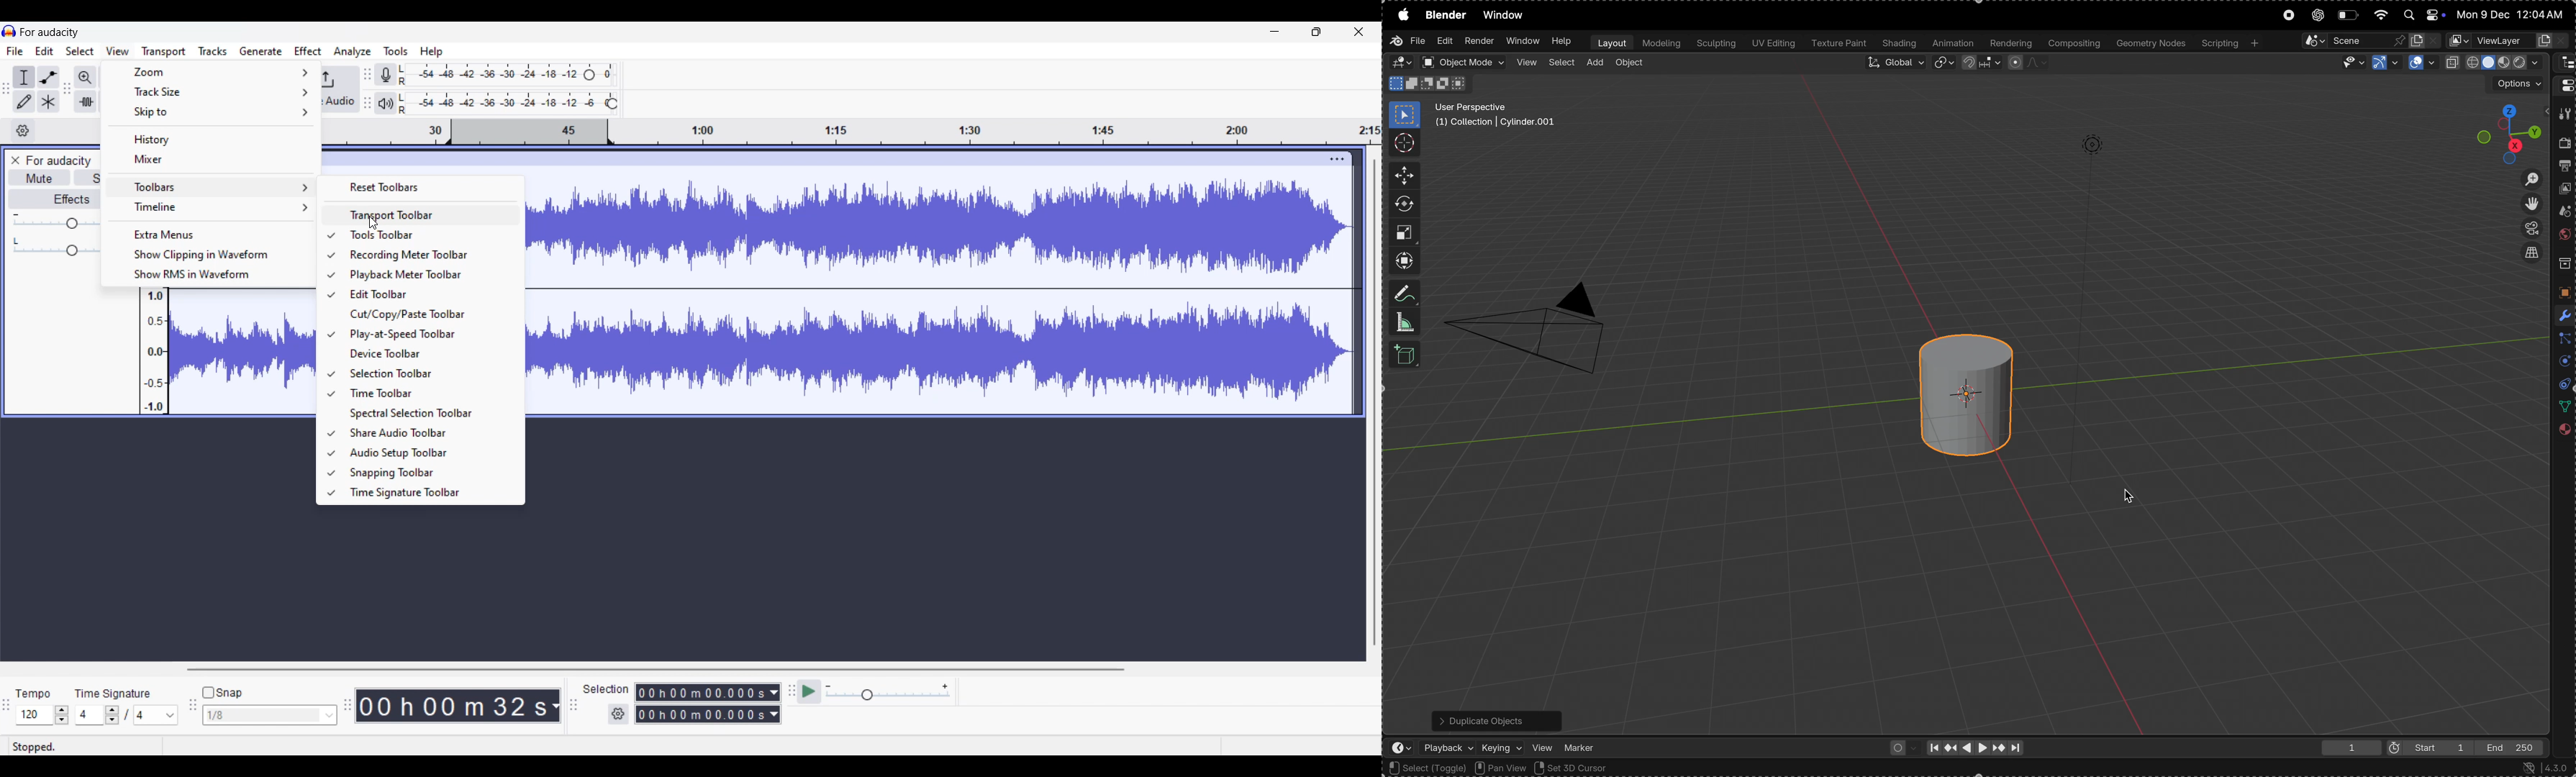  What do you see at coordinates (852, 132) in the screenshot?
I see `Scale to measure track length` at bounding box center [852, 132].